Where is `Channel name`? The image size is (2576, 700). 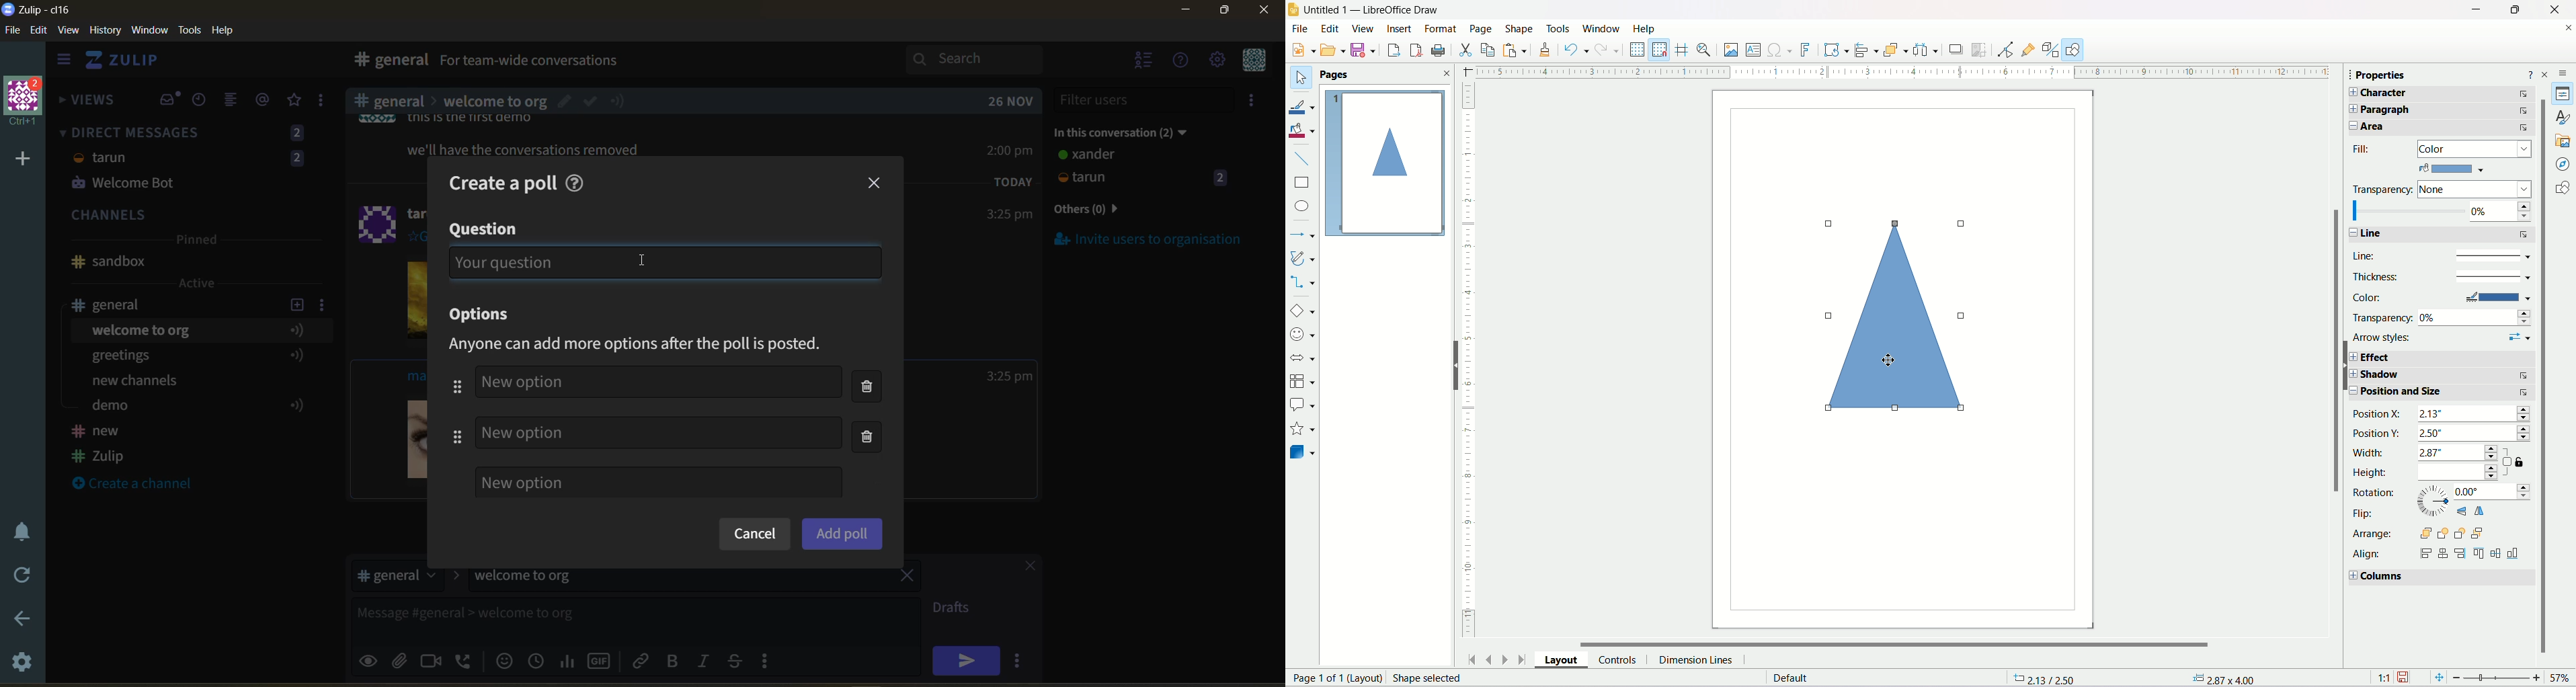
Channel name is located at coordinates (108, 262).